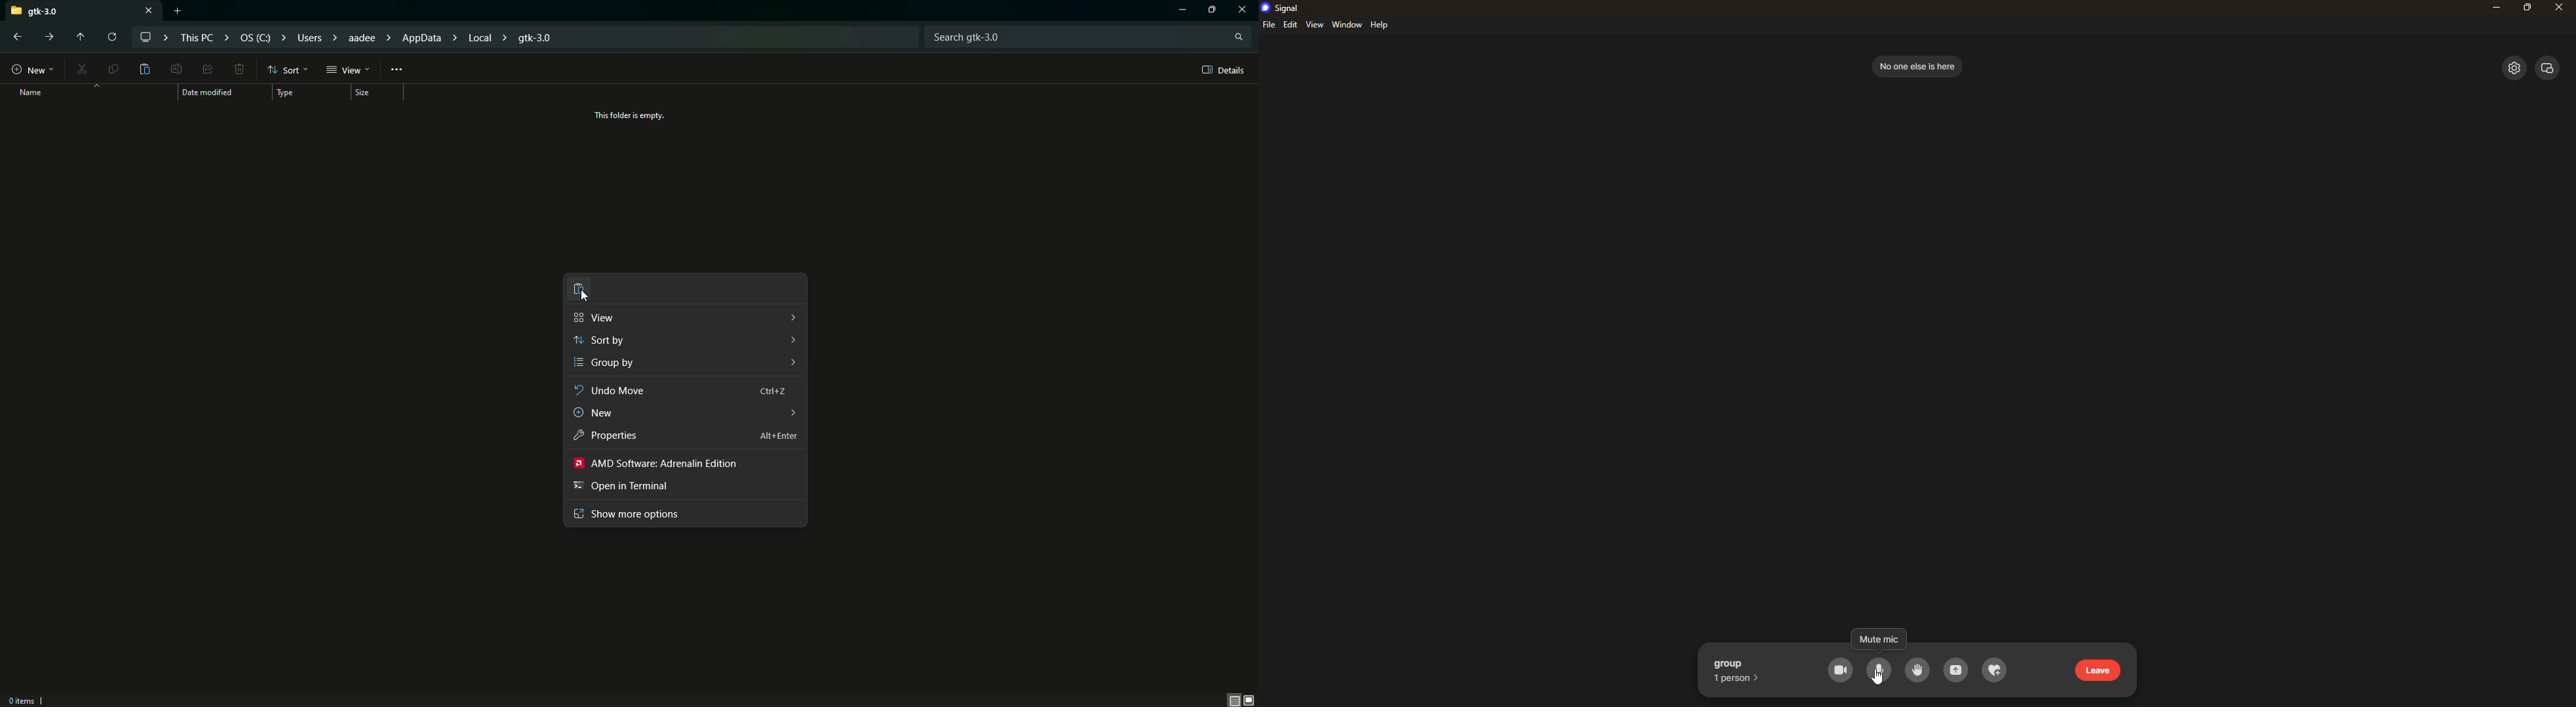 This screenshot has height=728, width=2576. I want to click on 1, so click(1739, 677).